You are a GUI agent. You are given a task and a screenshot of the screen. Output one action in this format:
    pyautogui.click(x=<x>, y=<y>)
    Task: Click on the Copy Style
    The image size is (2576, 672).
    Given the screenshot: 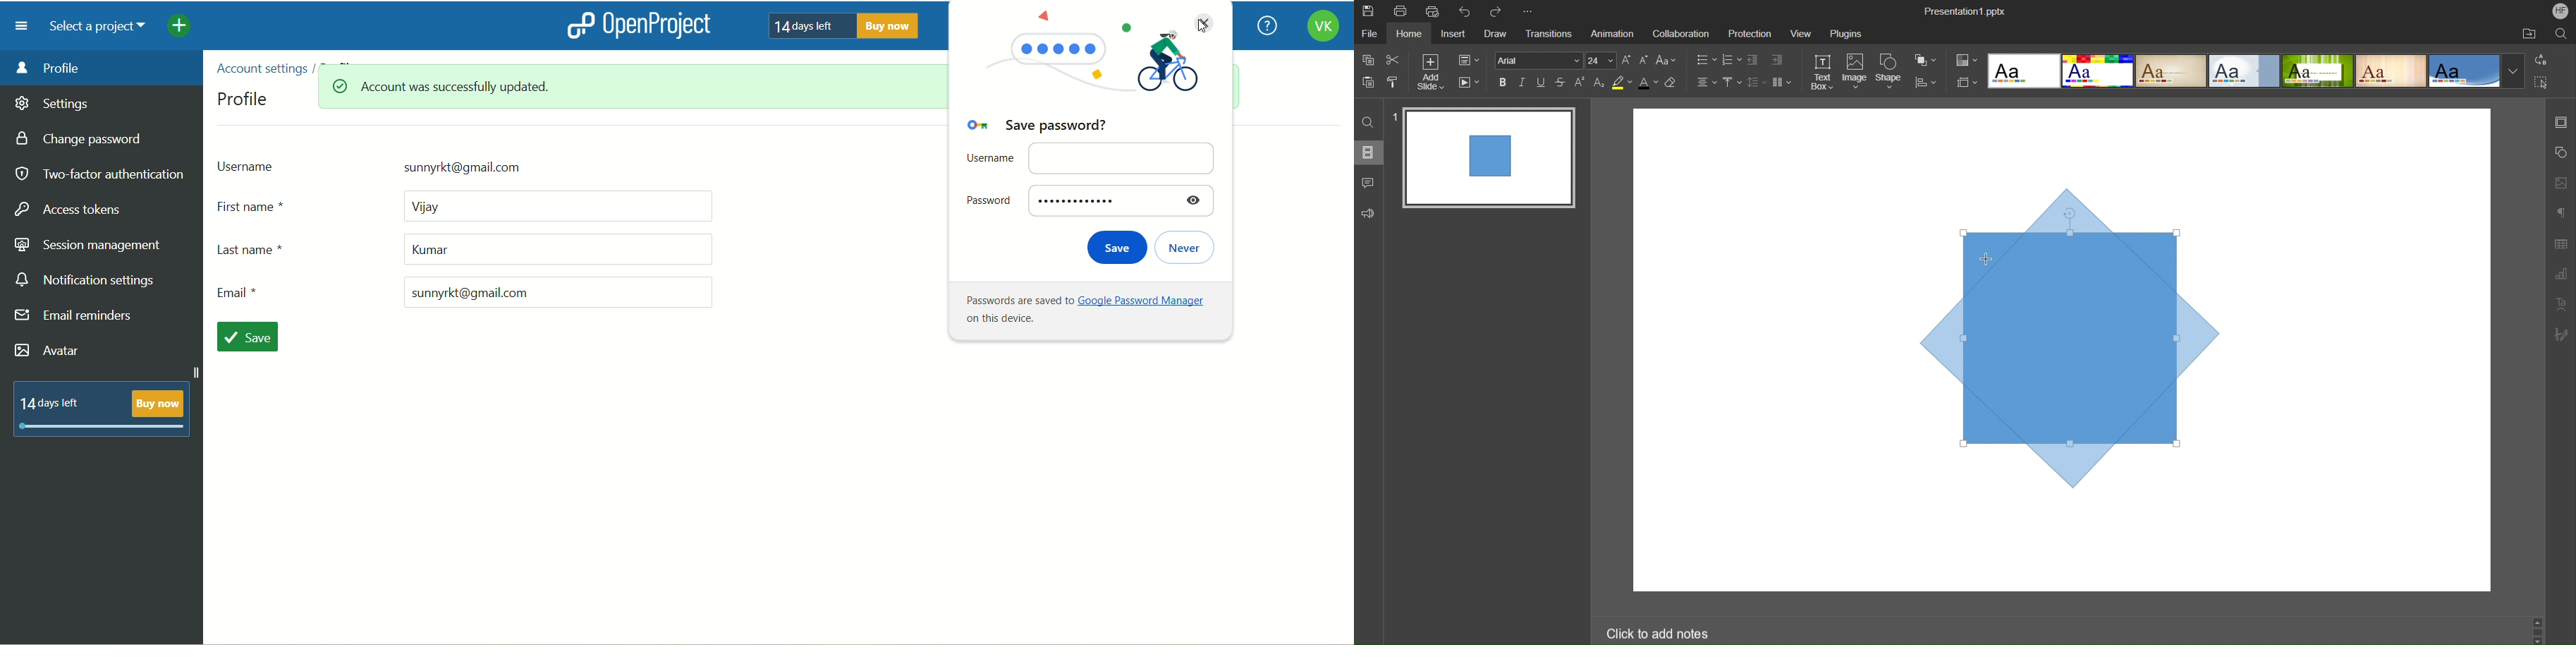 What is the action you would take?
    pyautogui.click(x=1392, y=82)
    